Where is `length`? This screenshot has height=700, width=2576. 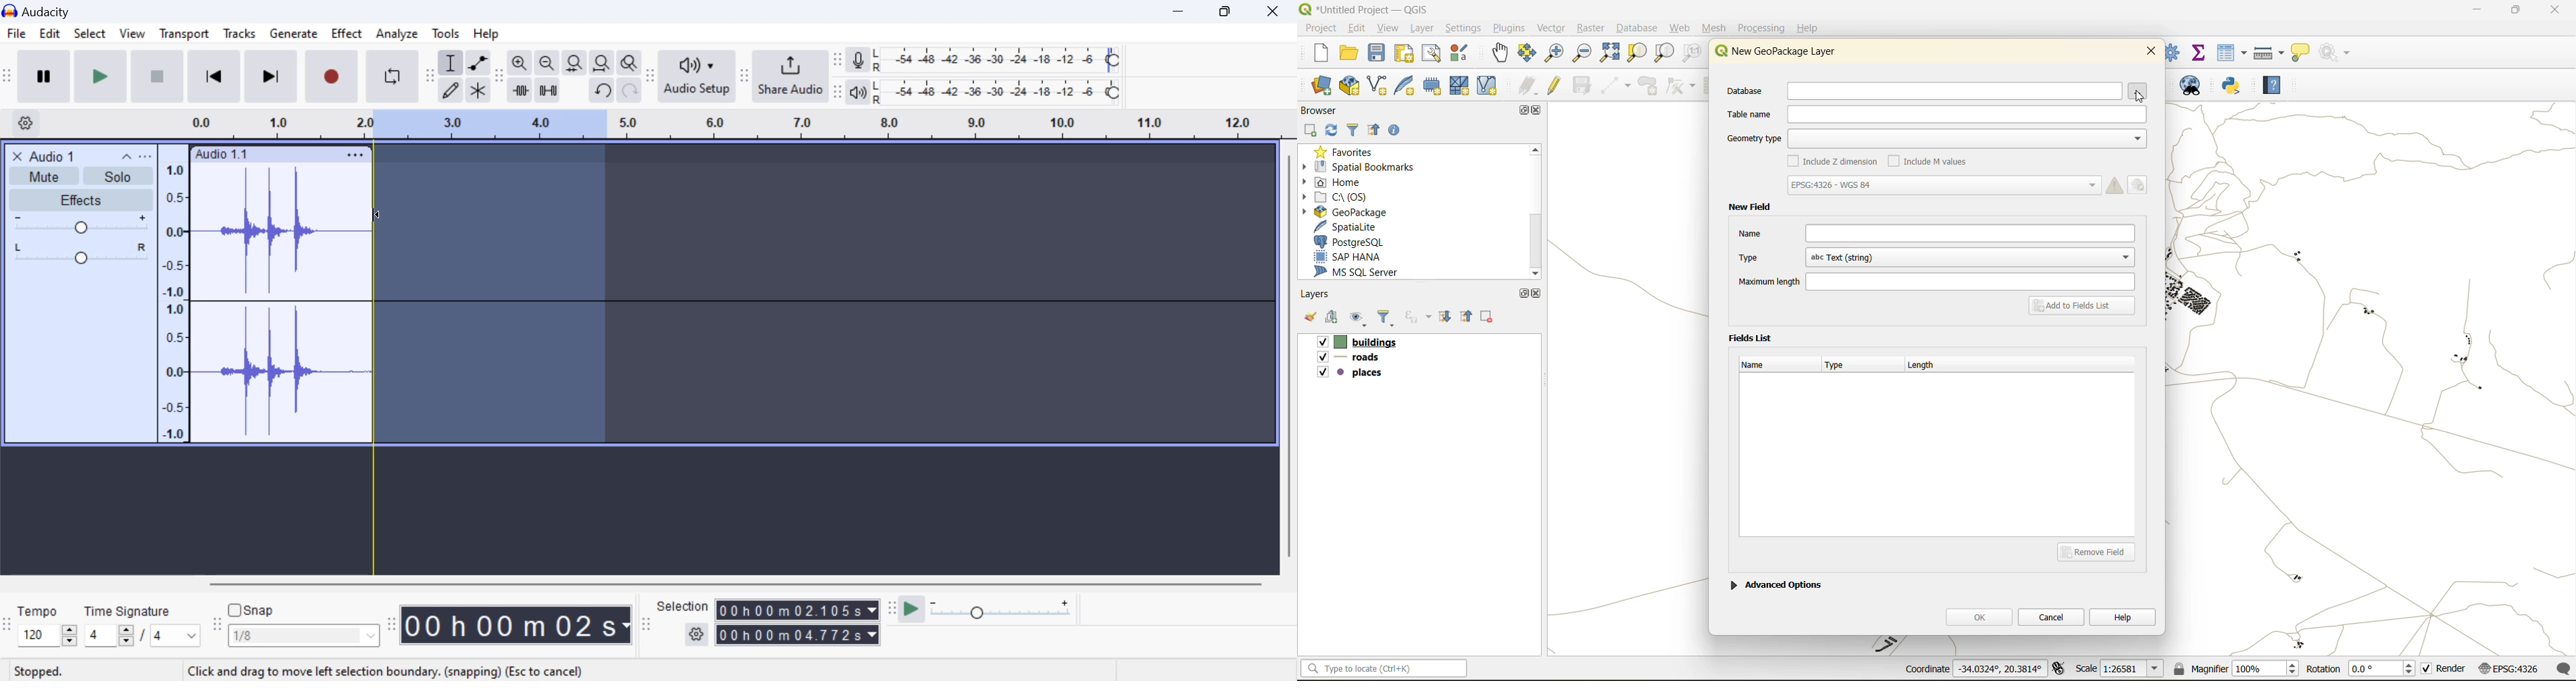
length is located at coordinates (1928, 363).